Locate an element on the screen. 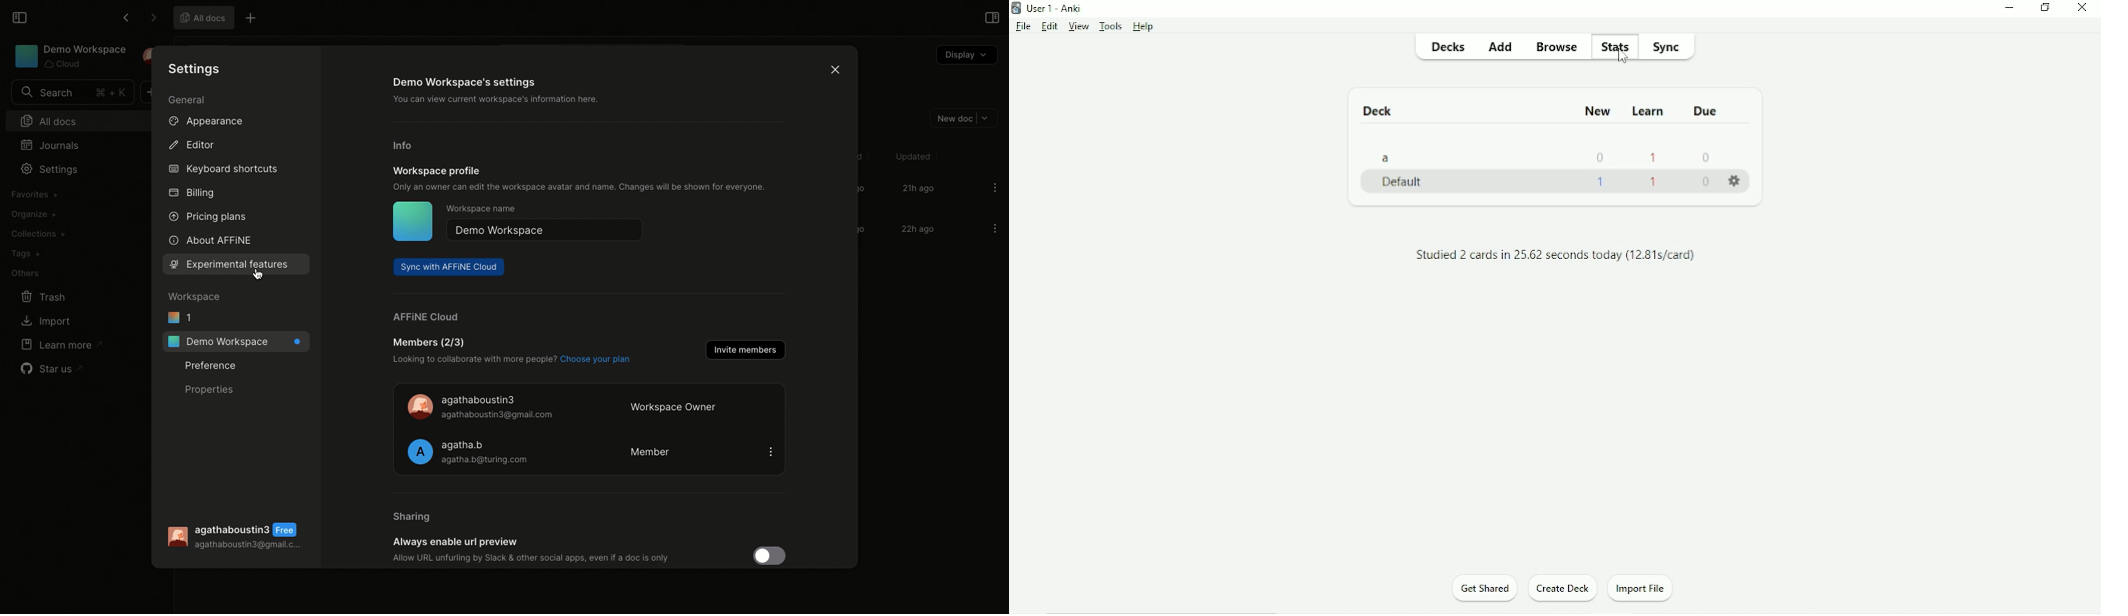 This screenshot has width=2128, height=616. New doc is located at coordinates (961, 117).